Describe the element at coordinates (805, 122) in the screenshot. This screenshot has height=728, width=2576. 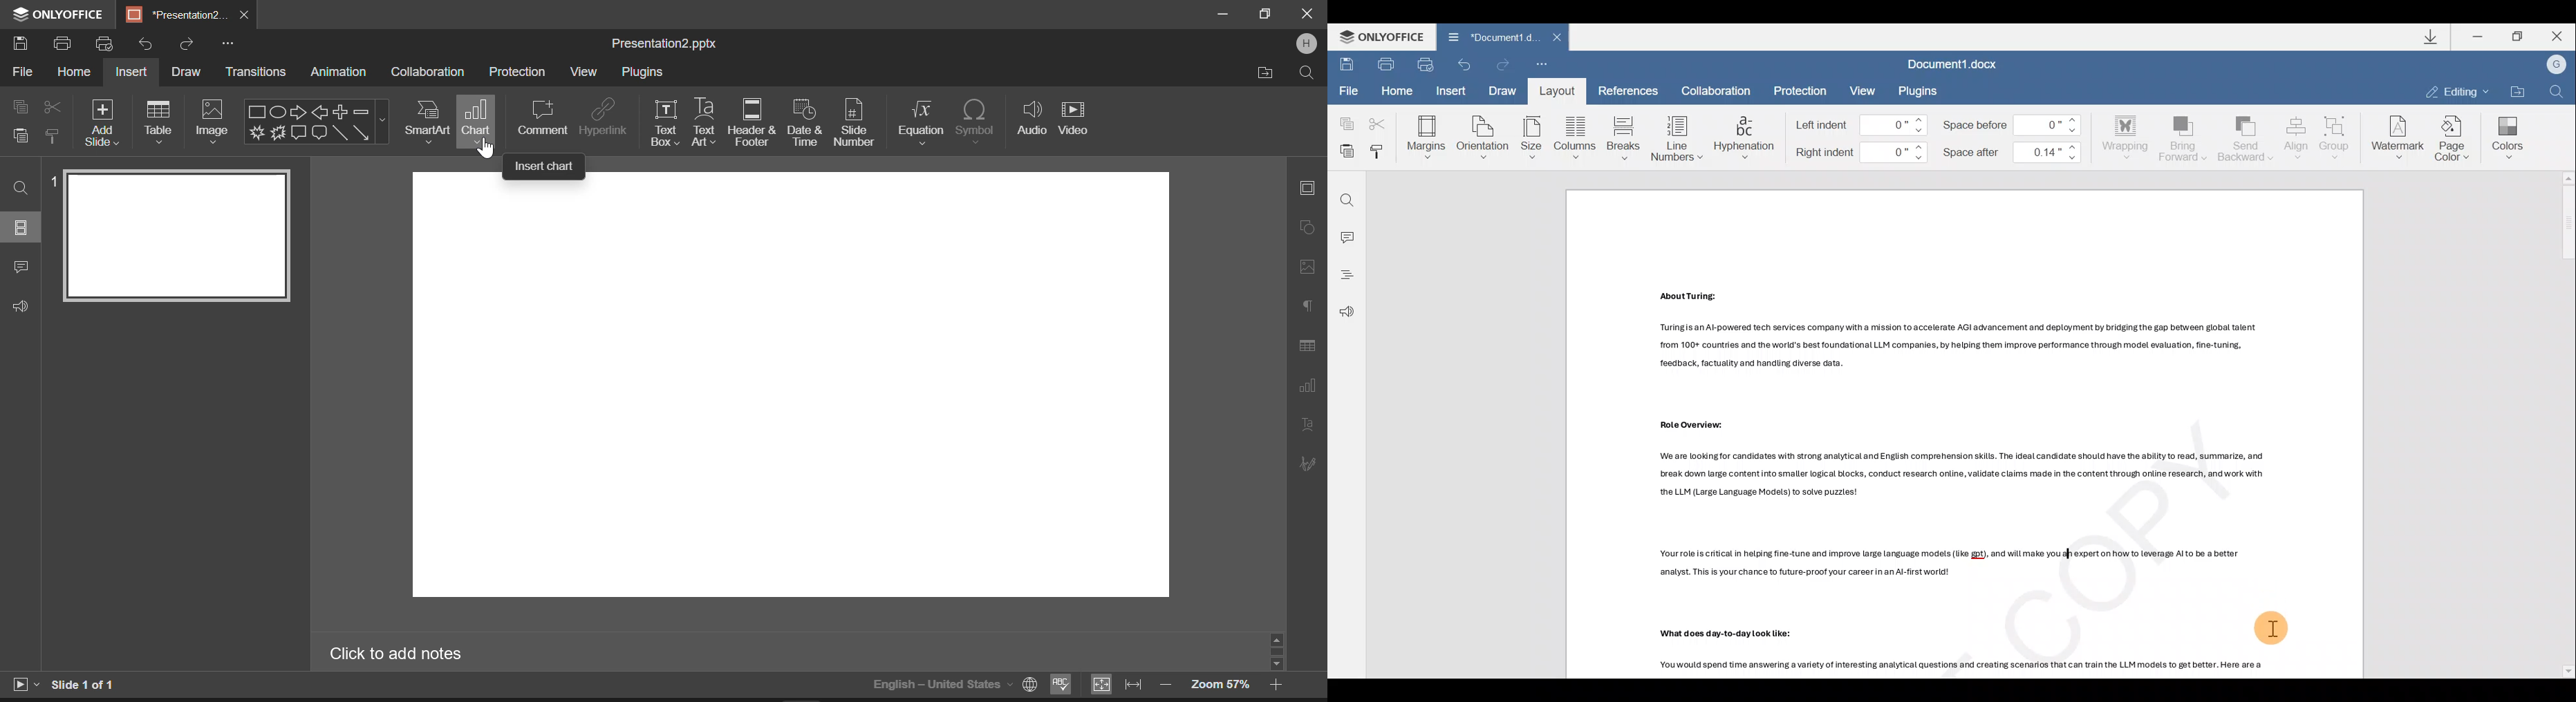
I see `Date & time` at that location.